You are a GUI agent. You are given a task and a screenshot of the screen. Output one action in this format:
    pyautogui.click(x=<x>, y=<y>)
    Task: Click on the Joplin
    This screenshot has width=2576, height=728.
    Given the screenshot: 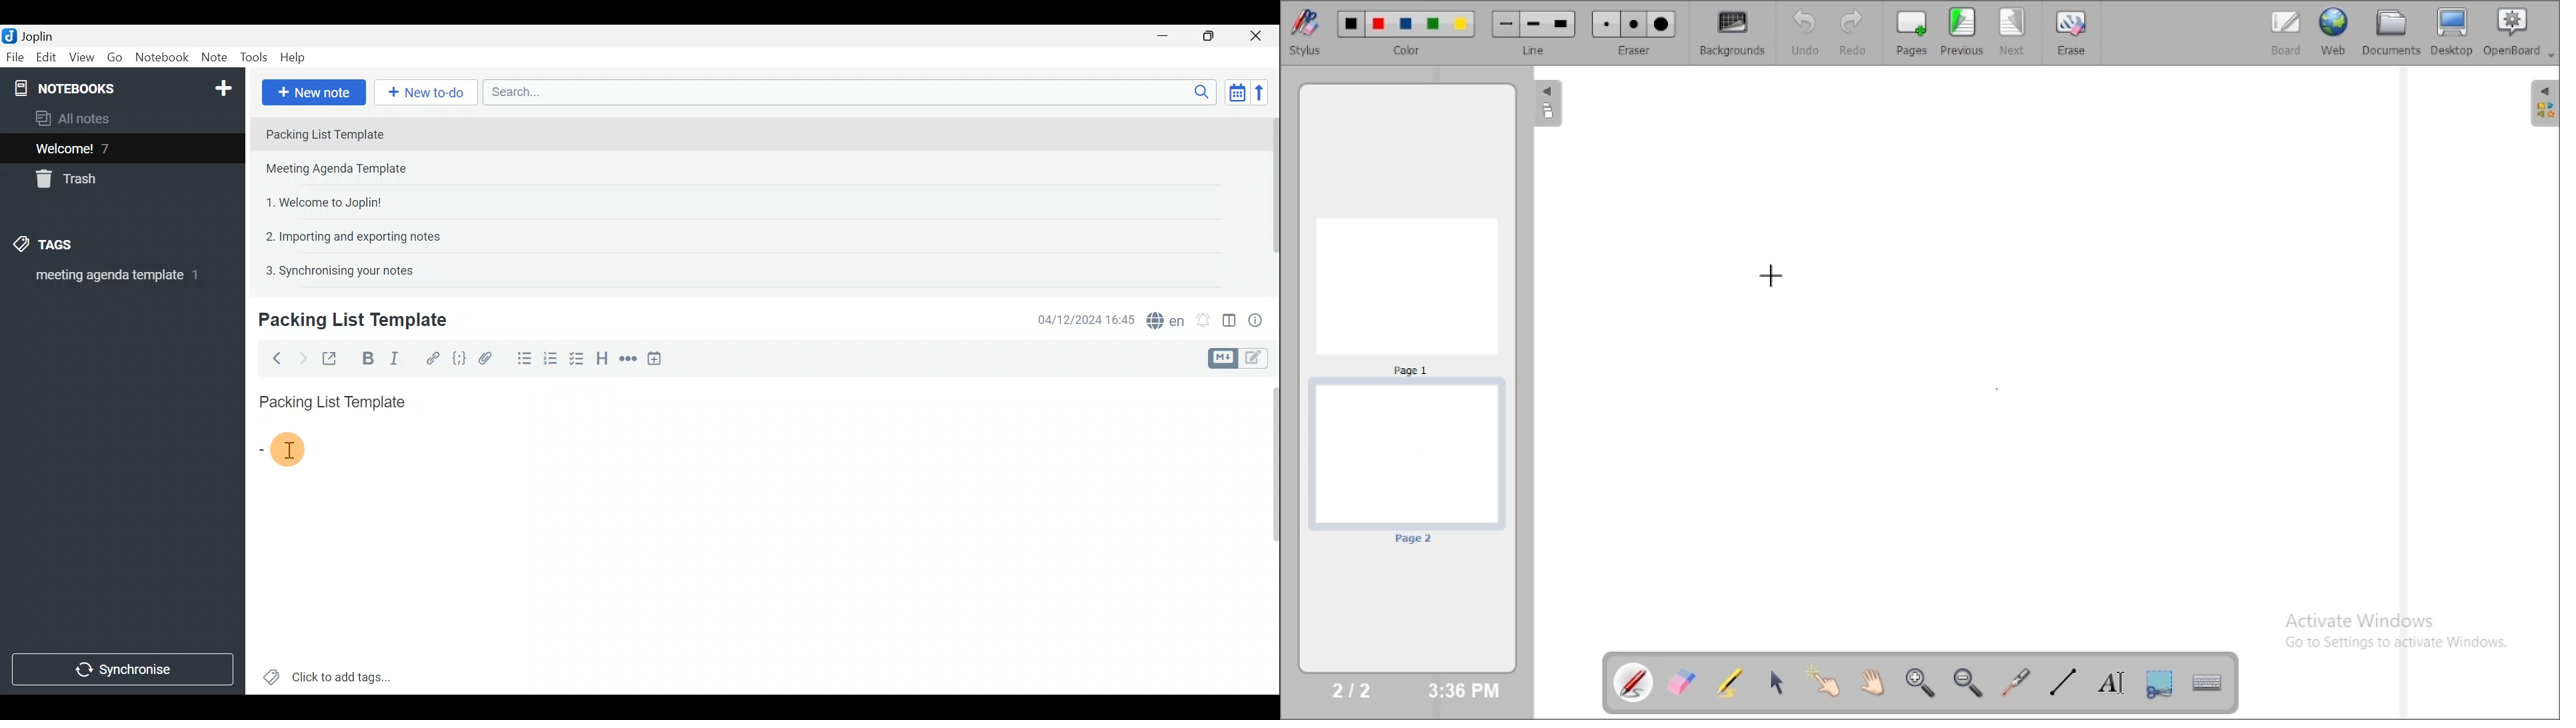 What is the action you would take?
    pyautogui.click(x=31, y=35)
    